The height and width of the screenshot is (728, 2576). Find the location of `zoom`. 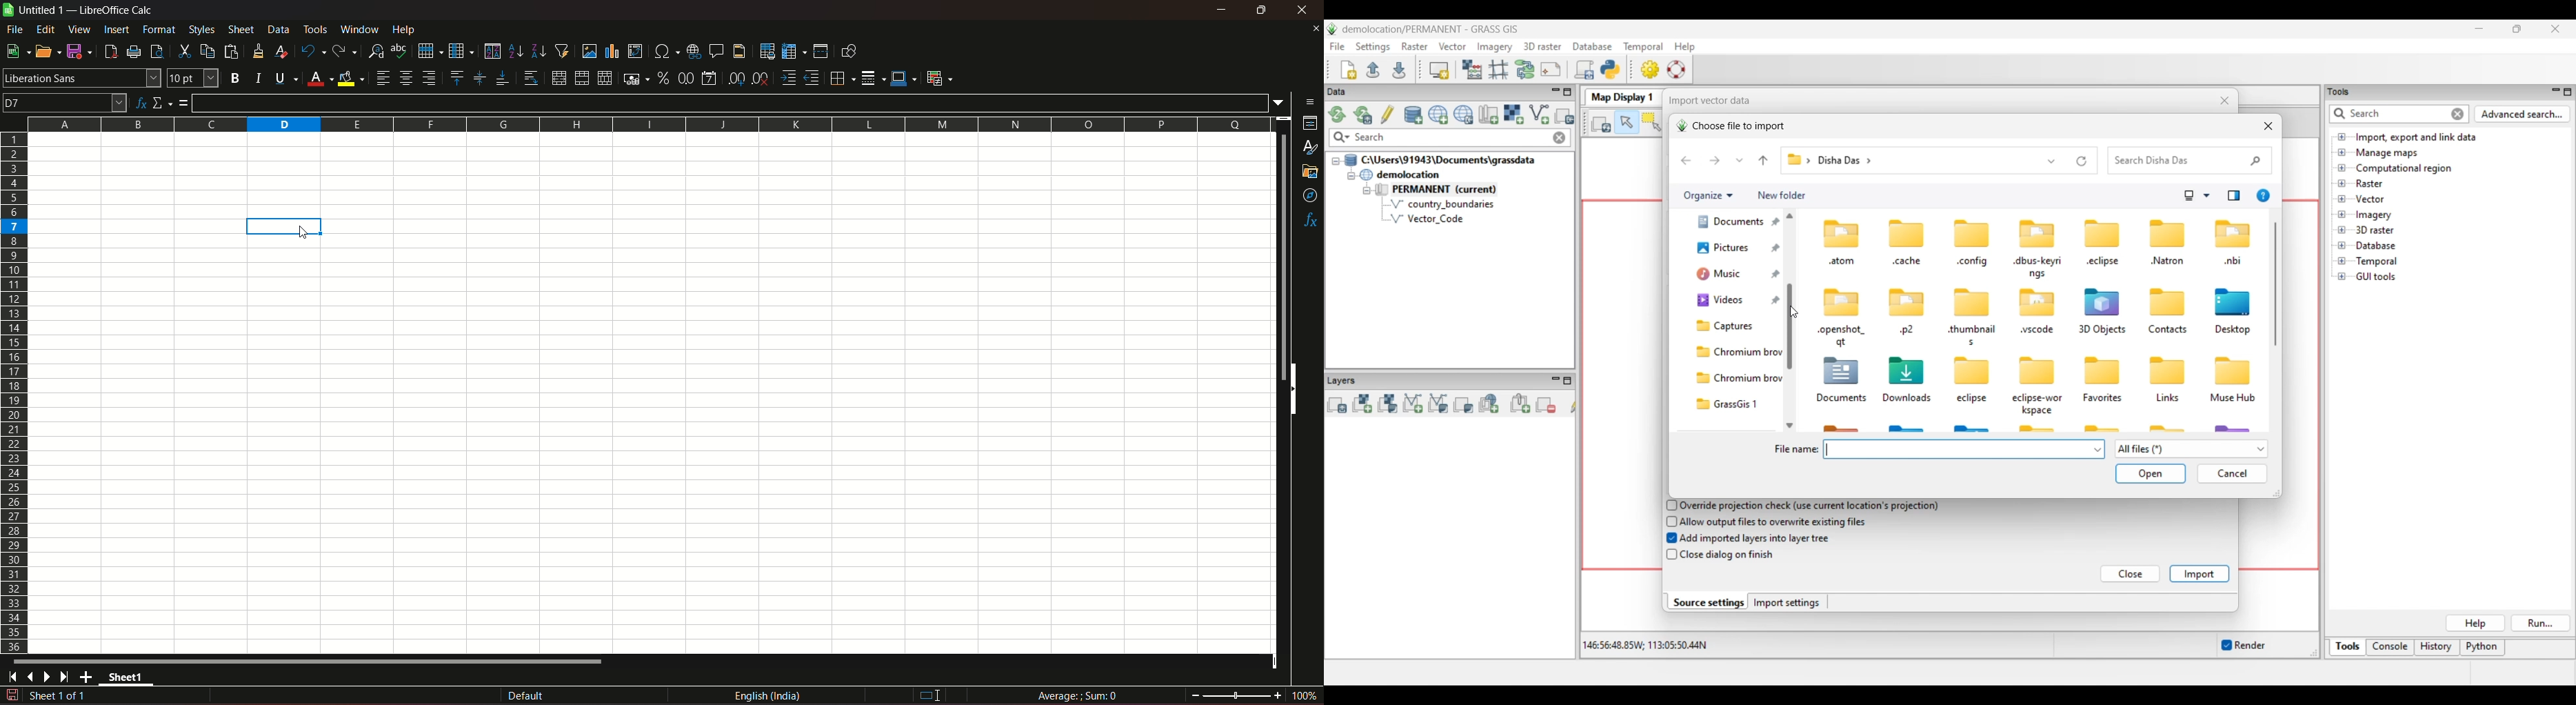

zoom is located at coordinates (1254, 694).